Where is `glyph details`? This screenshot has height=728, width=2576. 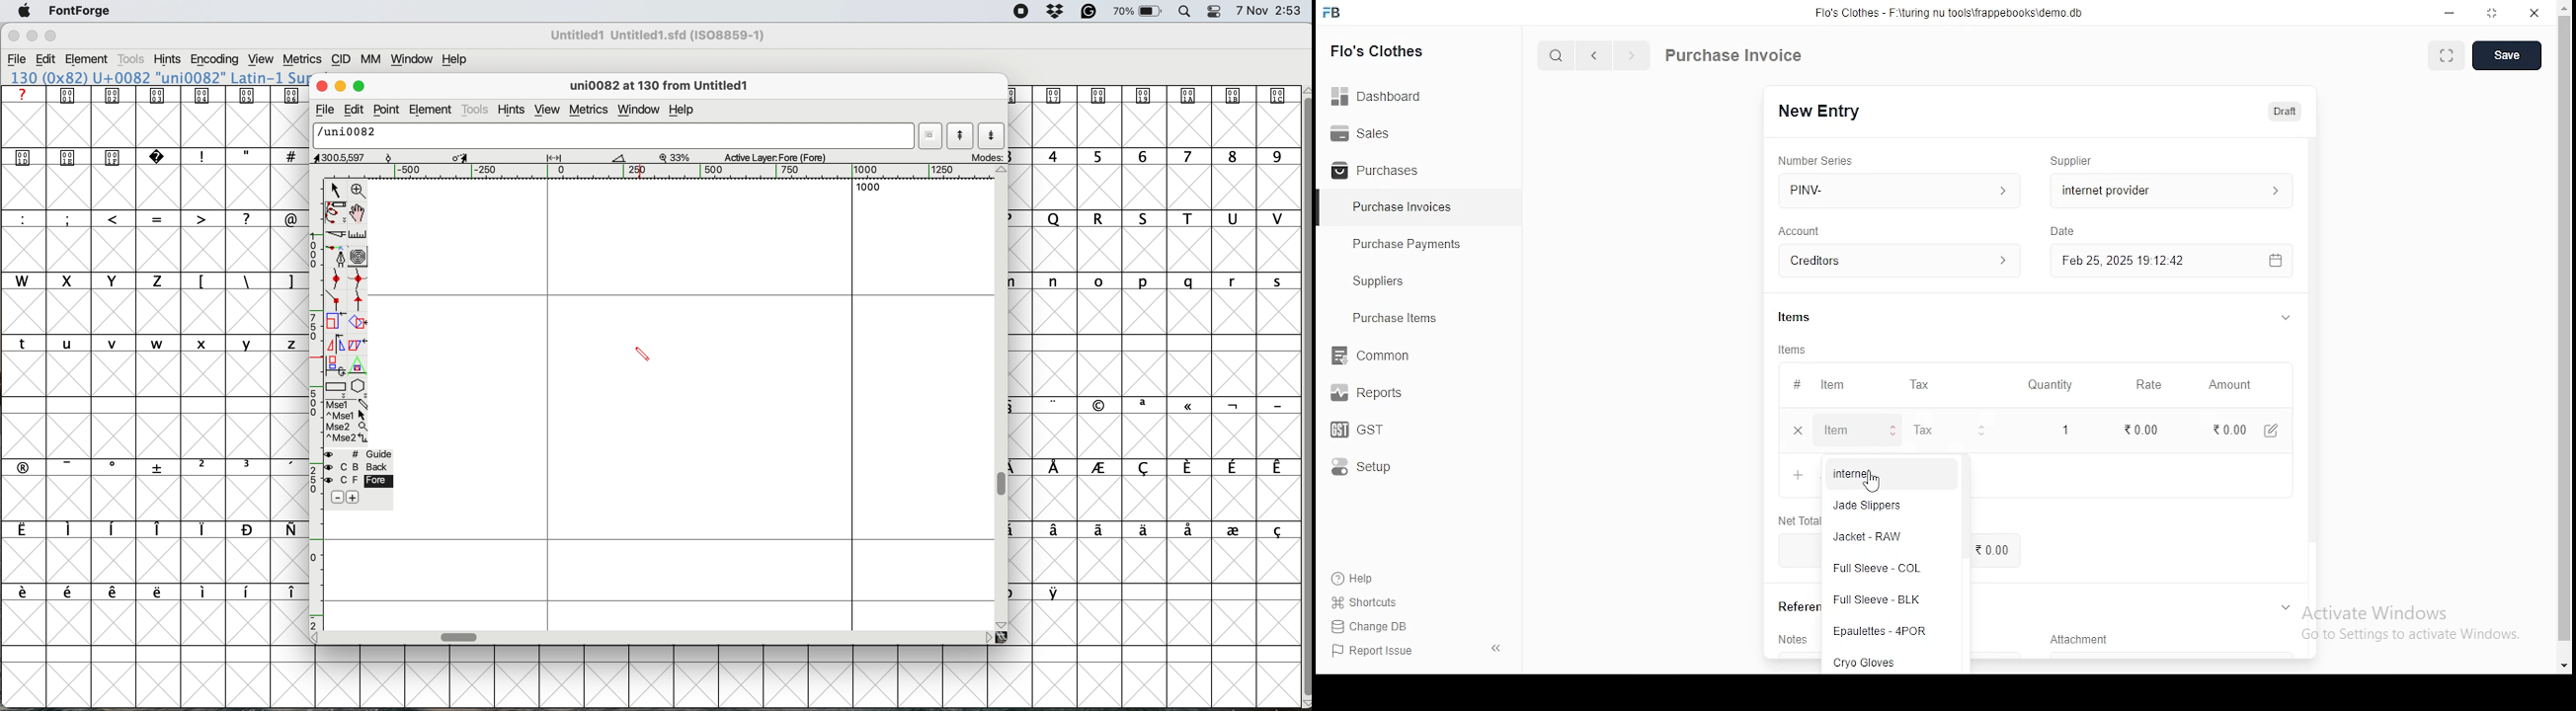
glyph details is located at coordinates (472, 158).